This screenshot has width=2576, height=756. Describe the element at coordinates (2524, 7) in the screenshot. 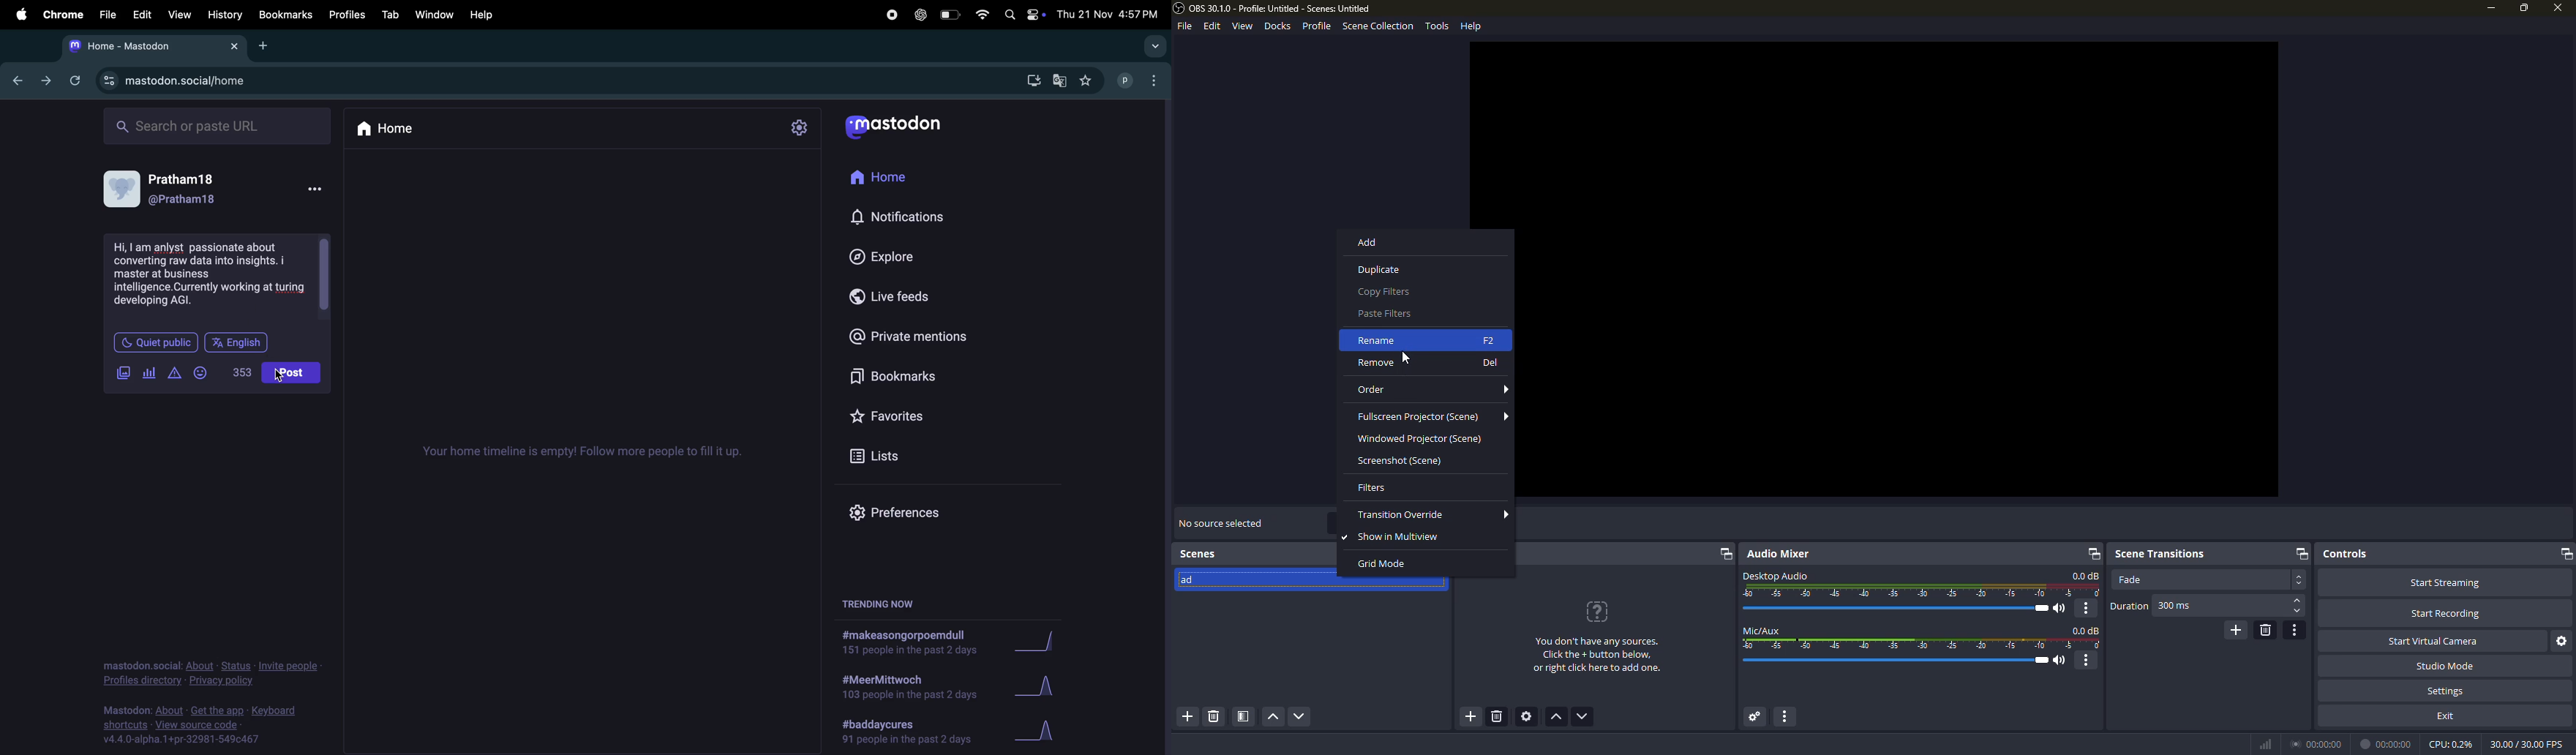

I see `maximize` at that location.